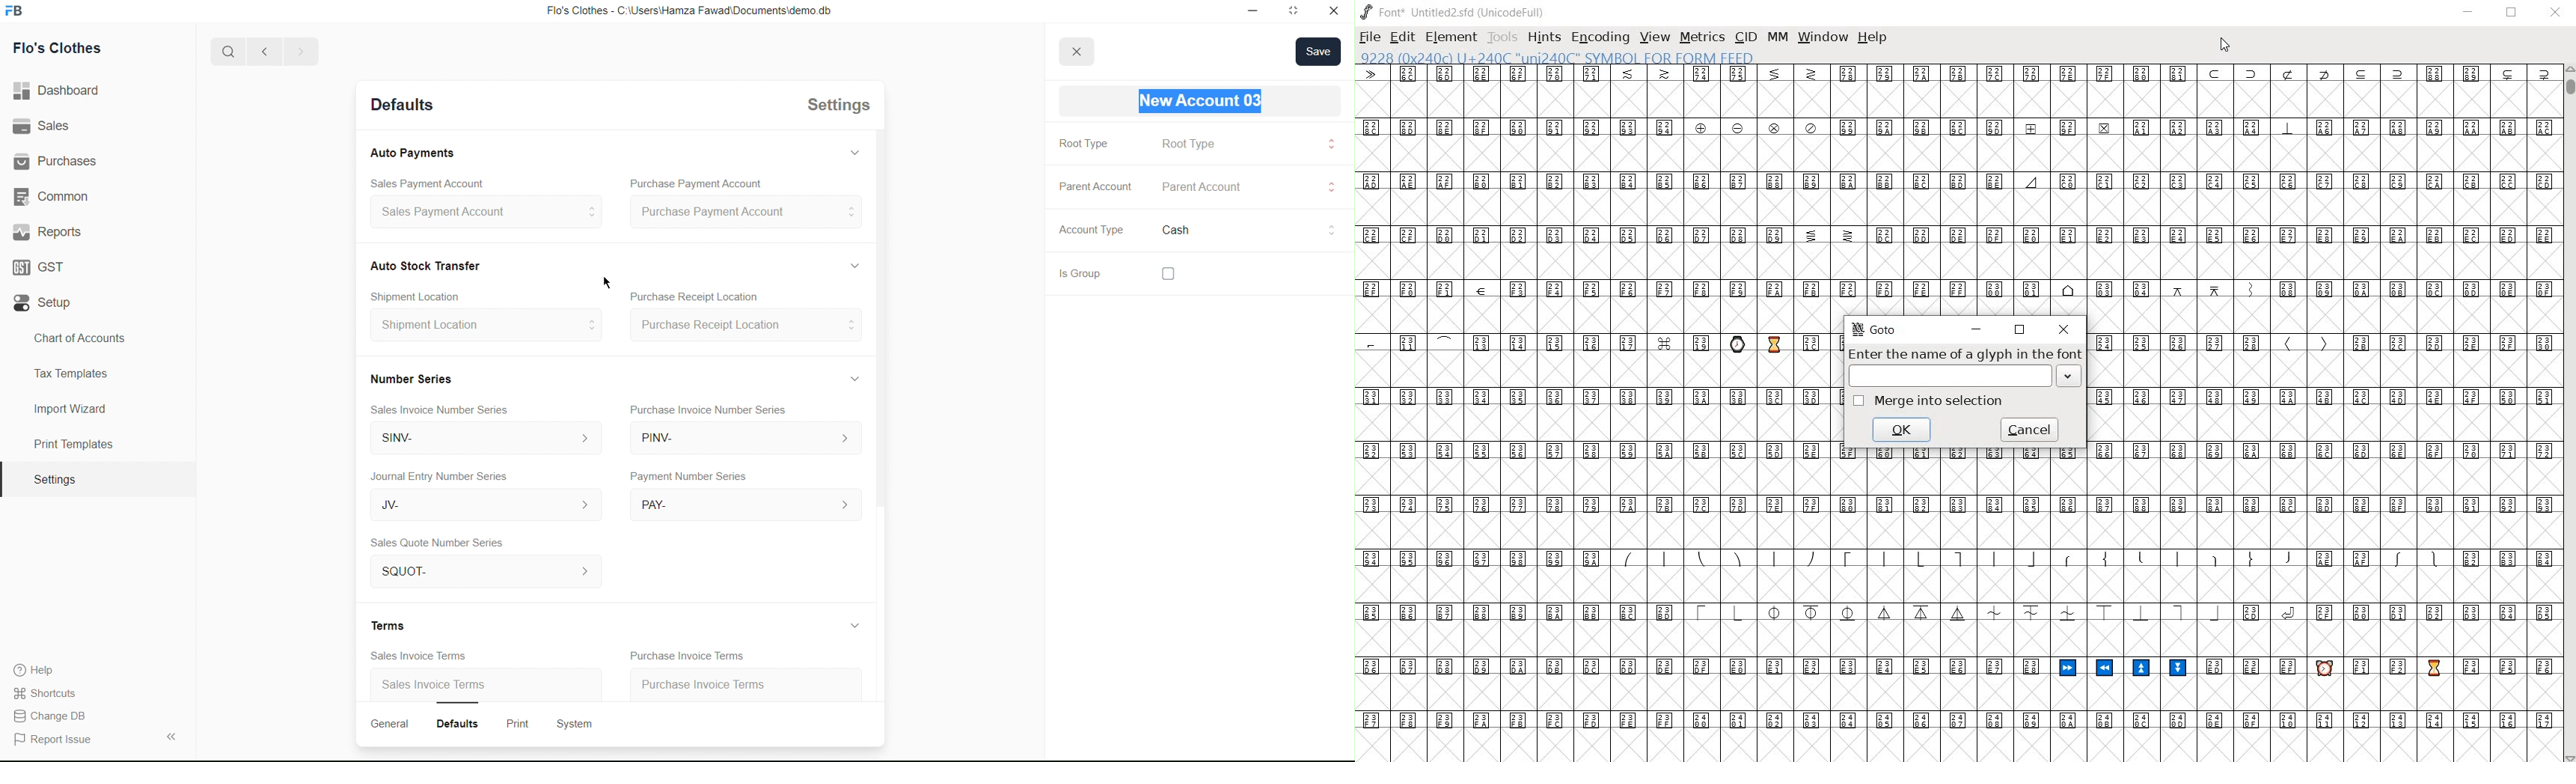  What do you see at coordinates (436, 686) in the screenshot?
I see `Sales Invoice Terms` at bounding box center [436, 686].